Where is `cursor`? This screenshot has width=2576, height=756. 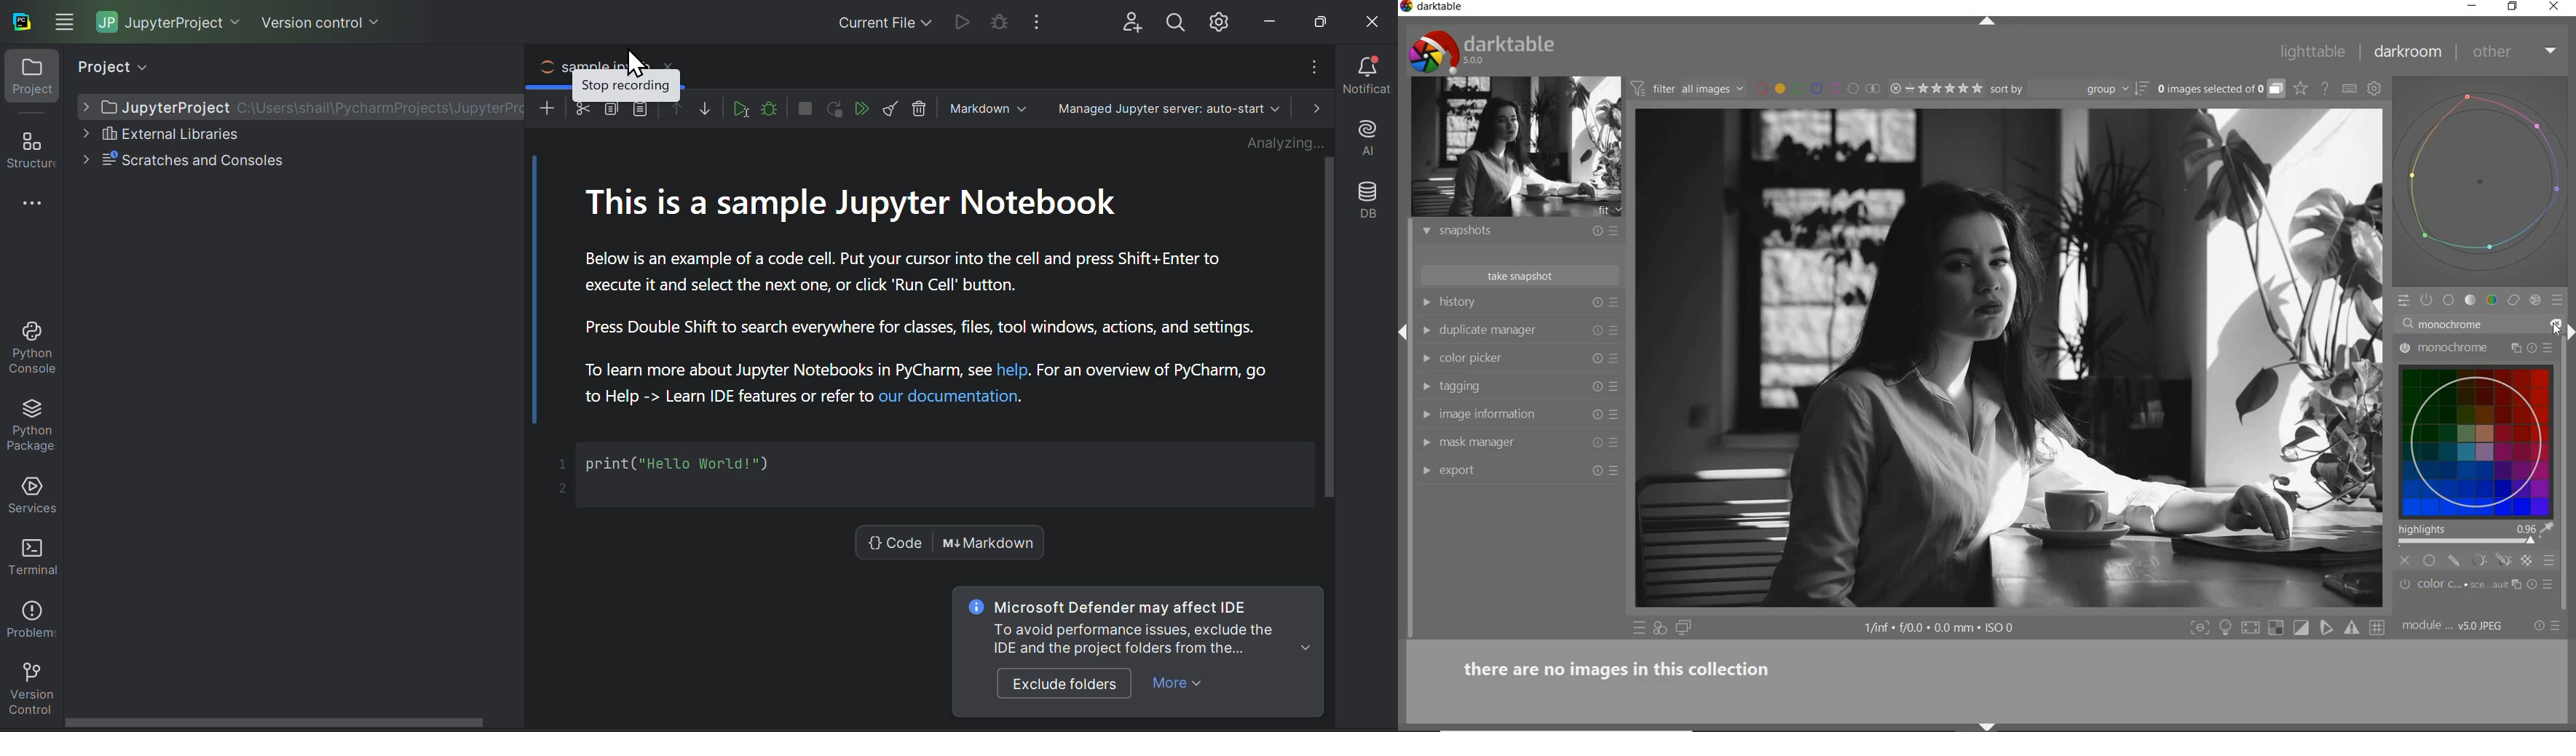 cursor is located at coordinates (2556, 333).